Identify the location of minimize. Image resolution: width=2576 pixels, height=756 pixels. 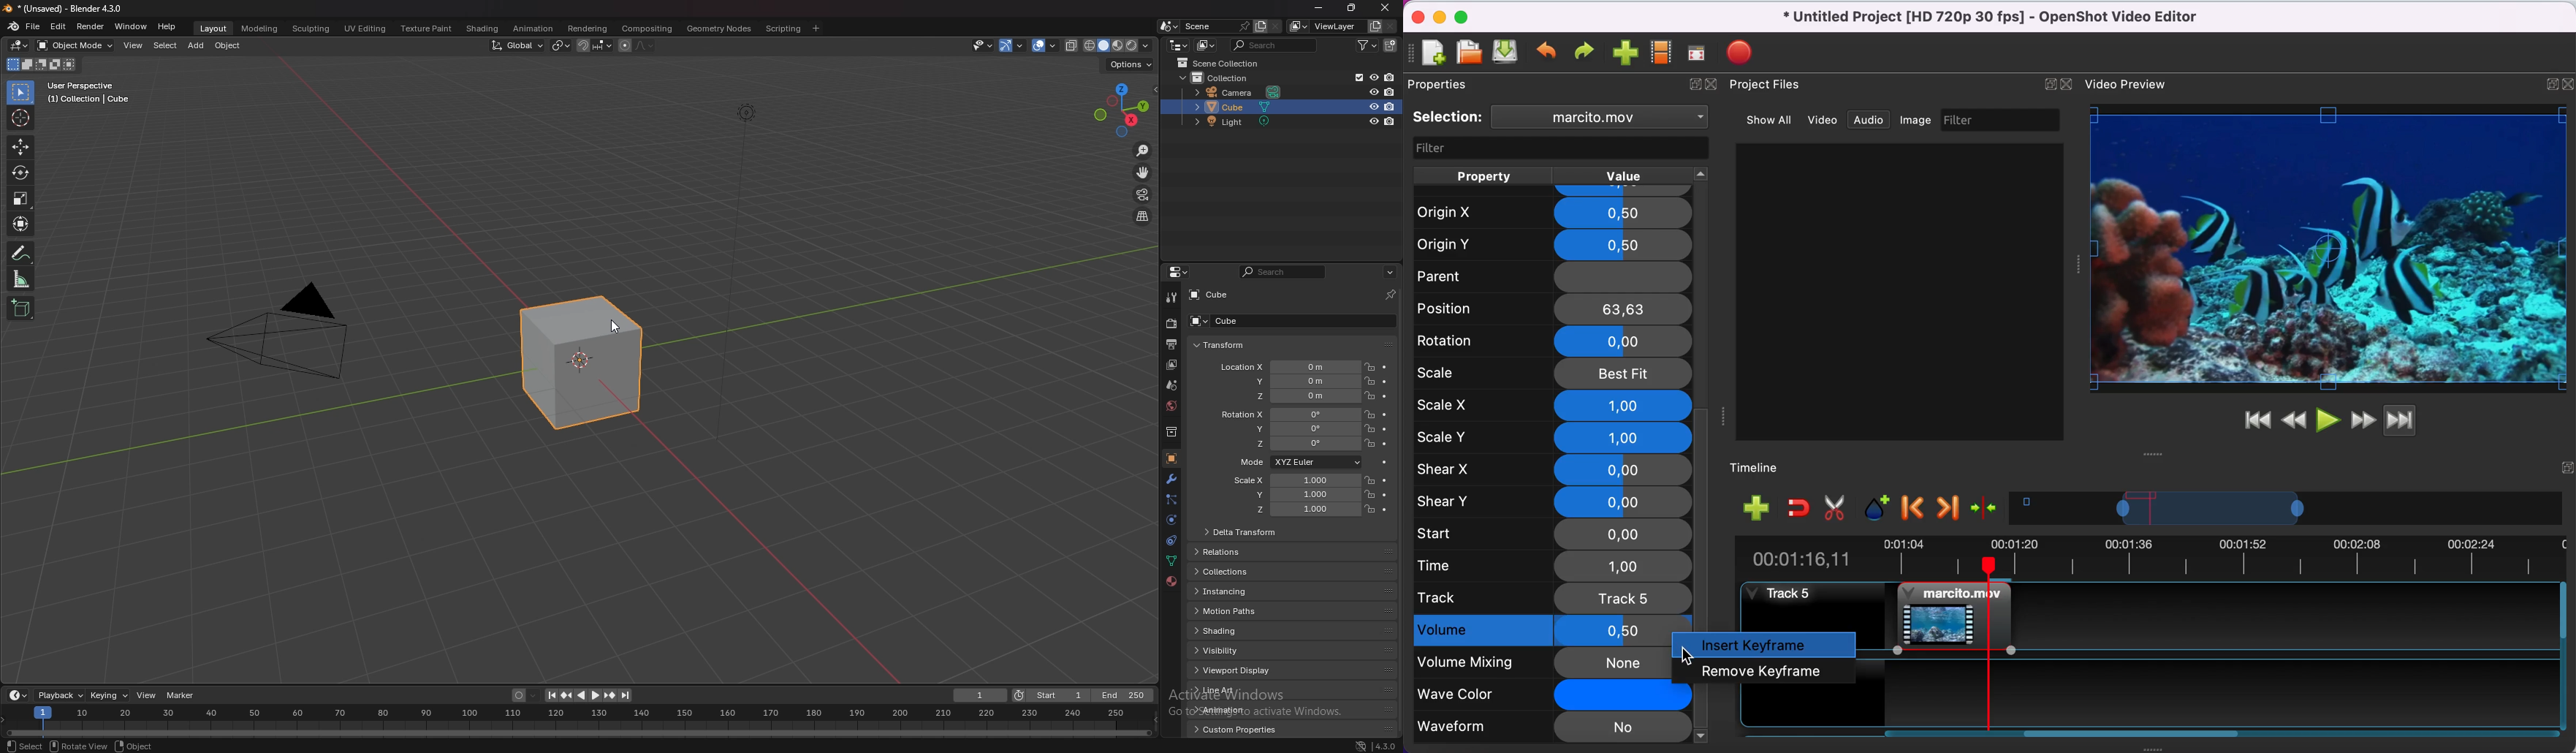
(1439, 16).